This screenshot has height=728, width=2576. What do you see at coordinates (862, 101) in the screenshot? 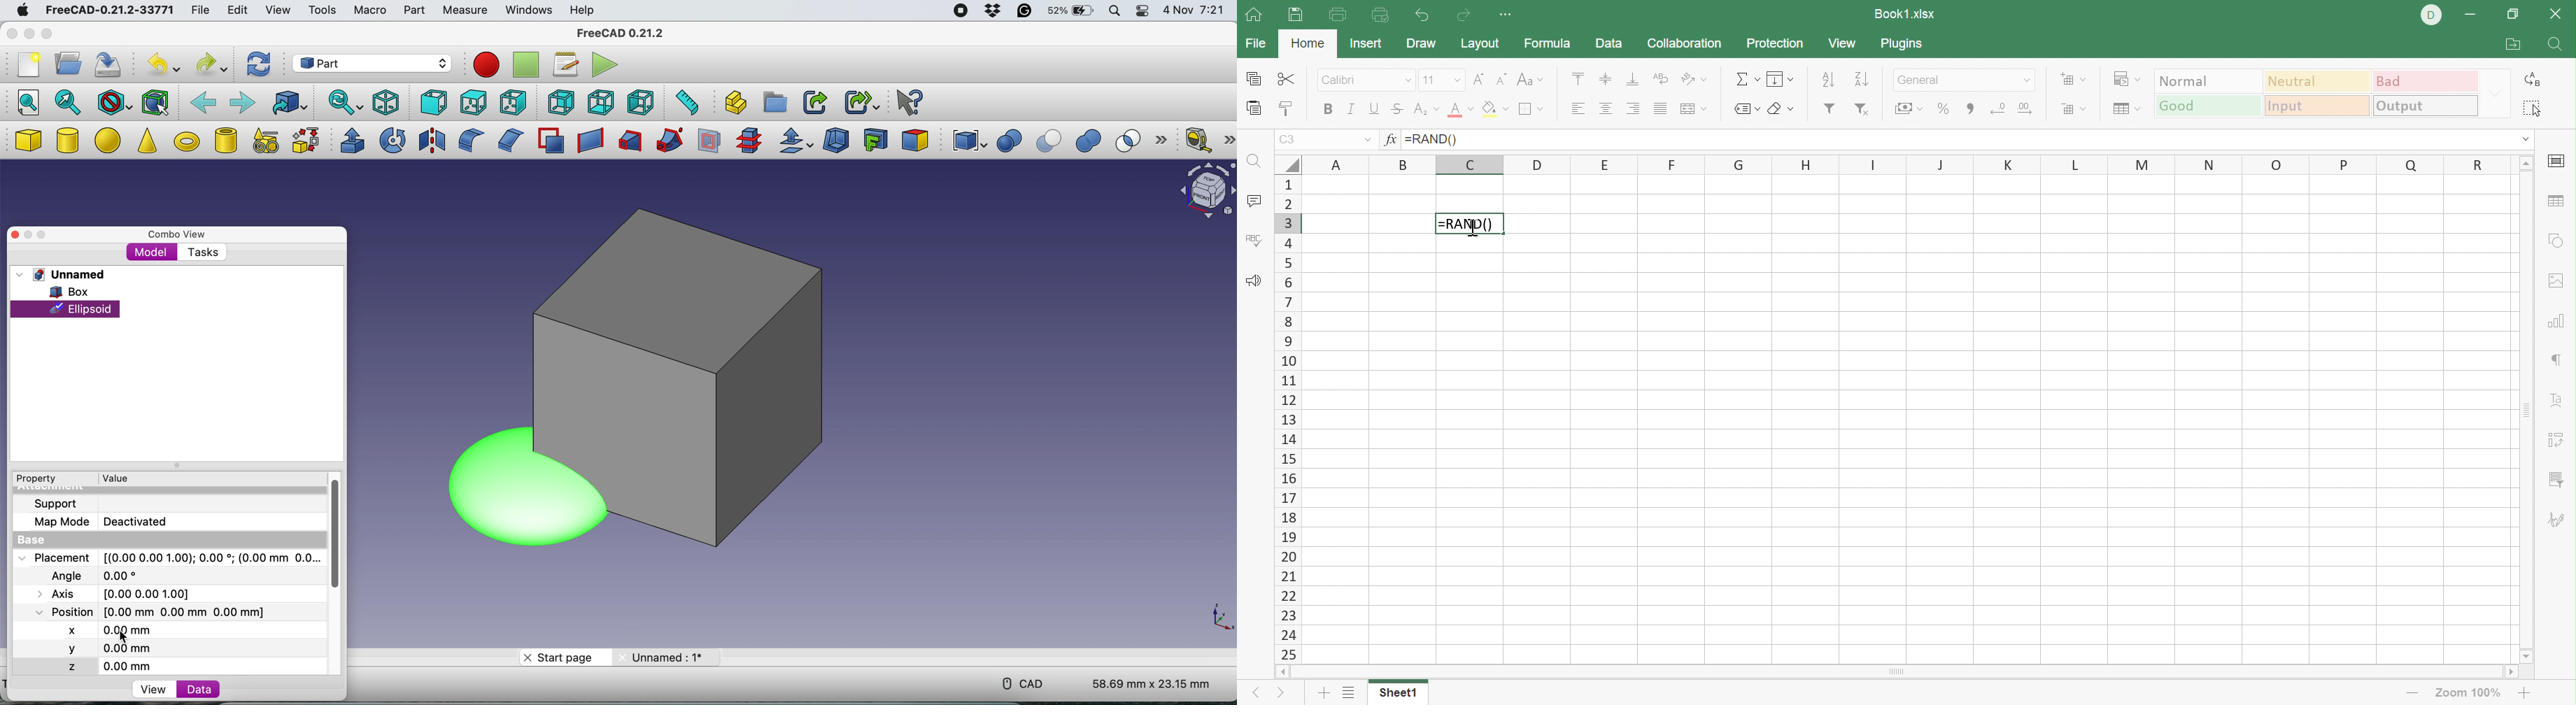
I see `make sub link` at bounding box center [862, 101].